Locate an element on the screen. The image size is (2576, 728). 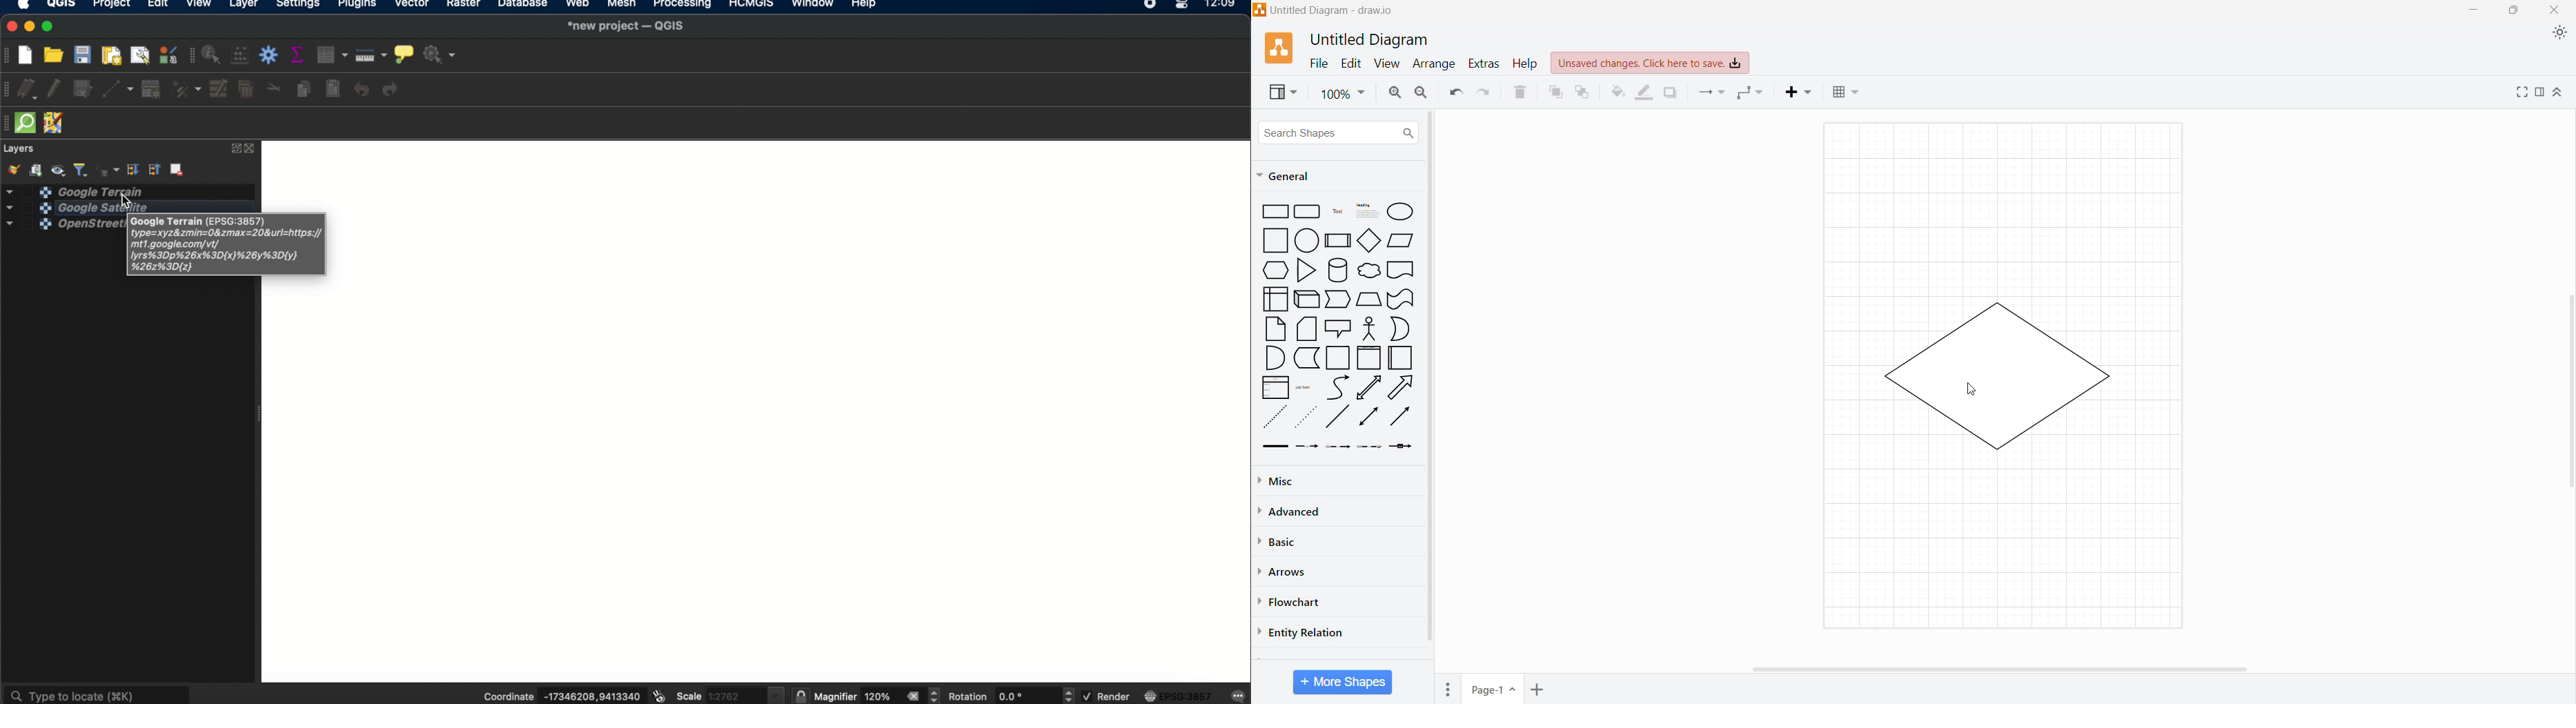
Connector with 3 Labels is located at coordinates (1371, 448).